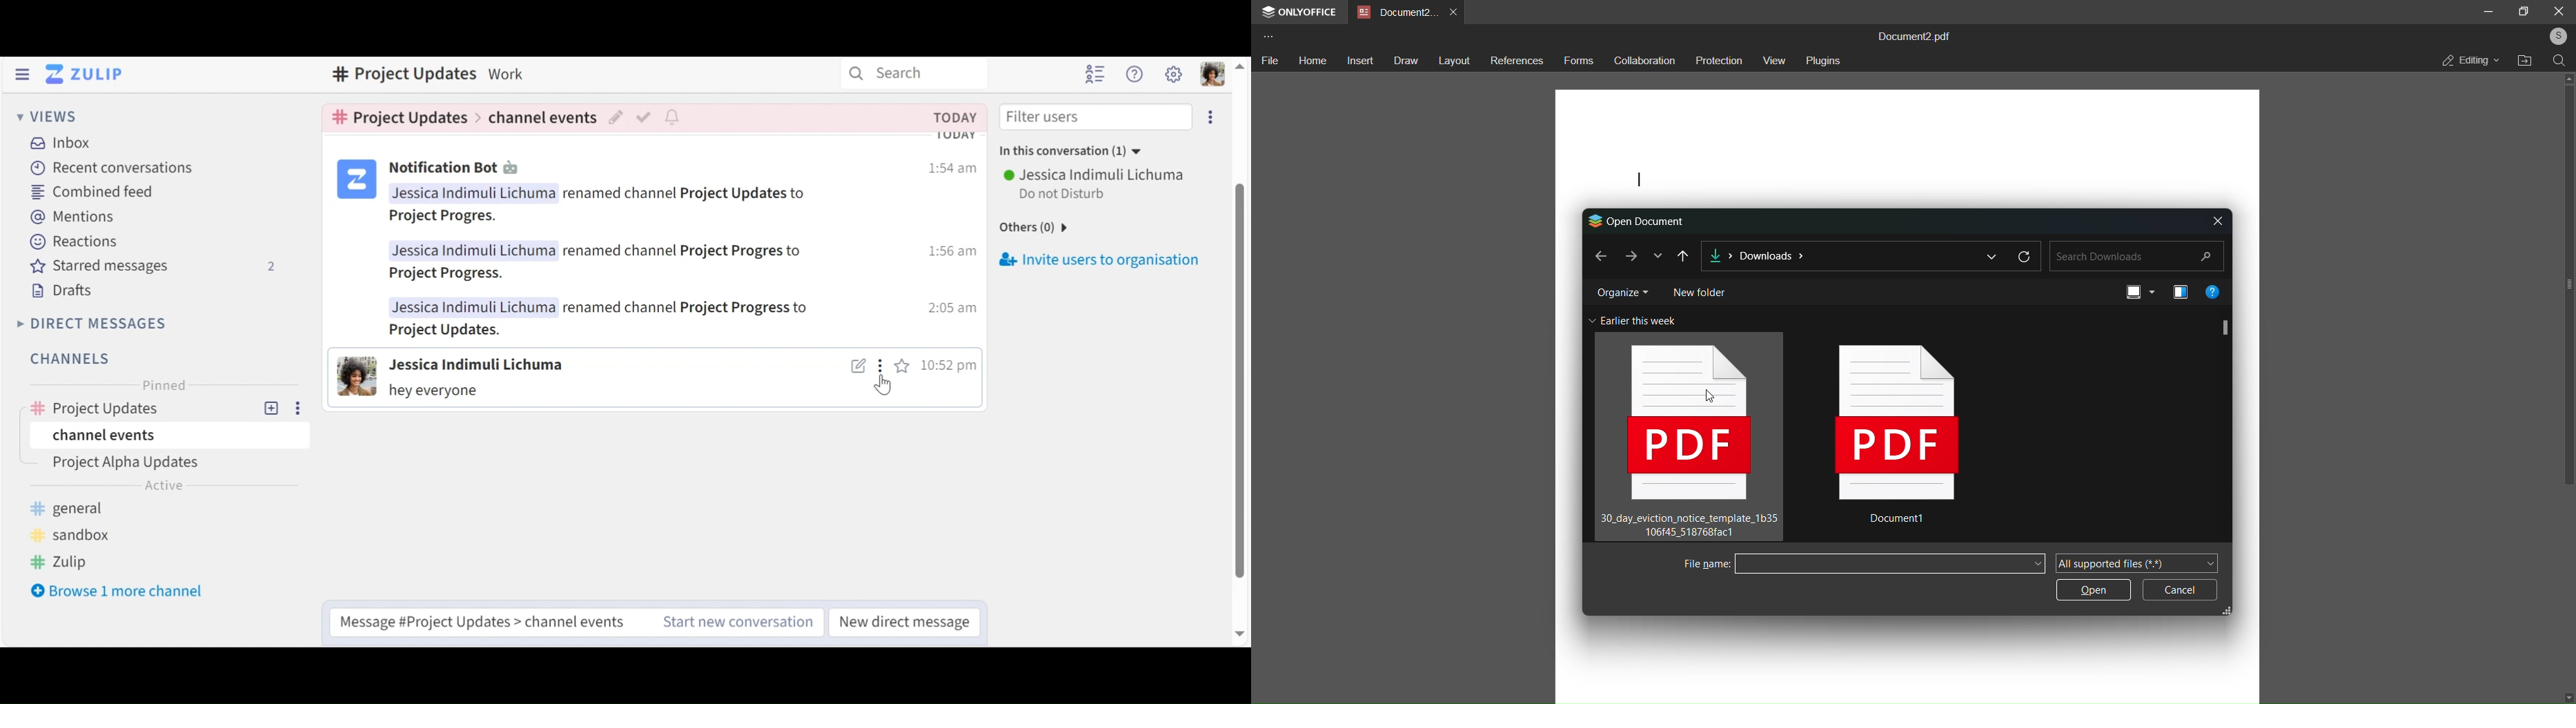 This screenshot has height=728, width=2576. What do you see at coordinates (1825, 59) in the screenshot?
I see `plugins` at bounding box center [1825, 59].